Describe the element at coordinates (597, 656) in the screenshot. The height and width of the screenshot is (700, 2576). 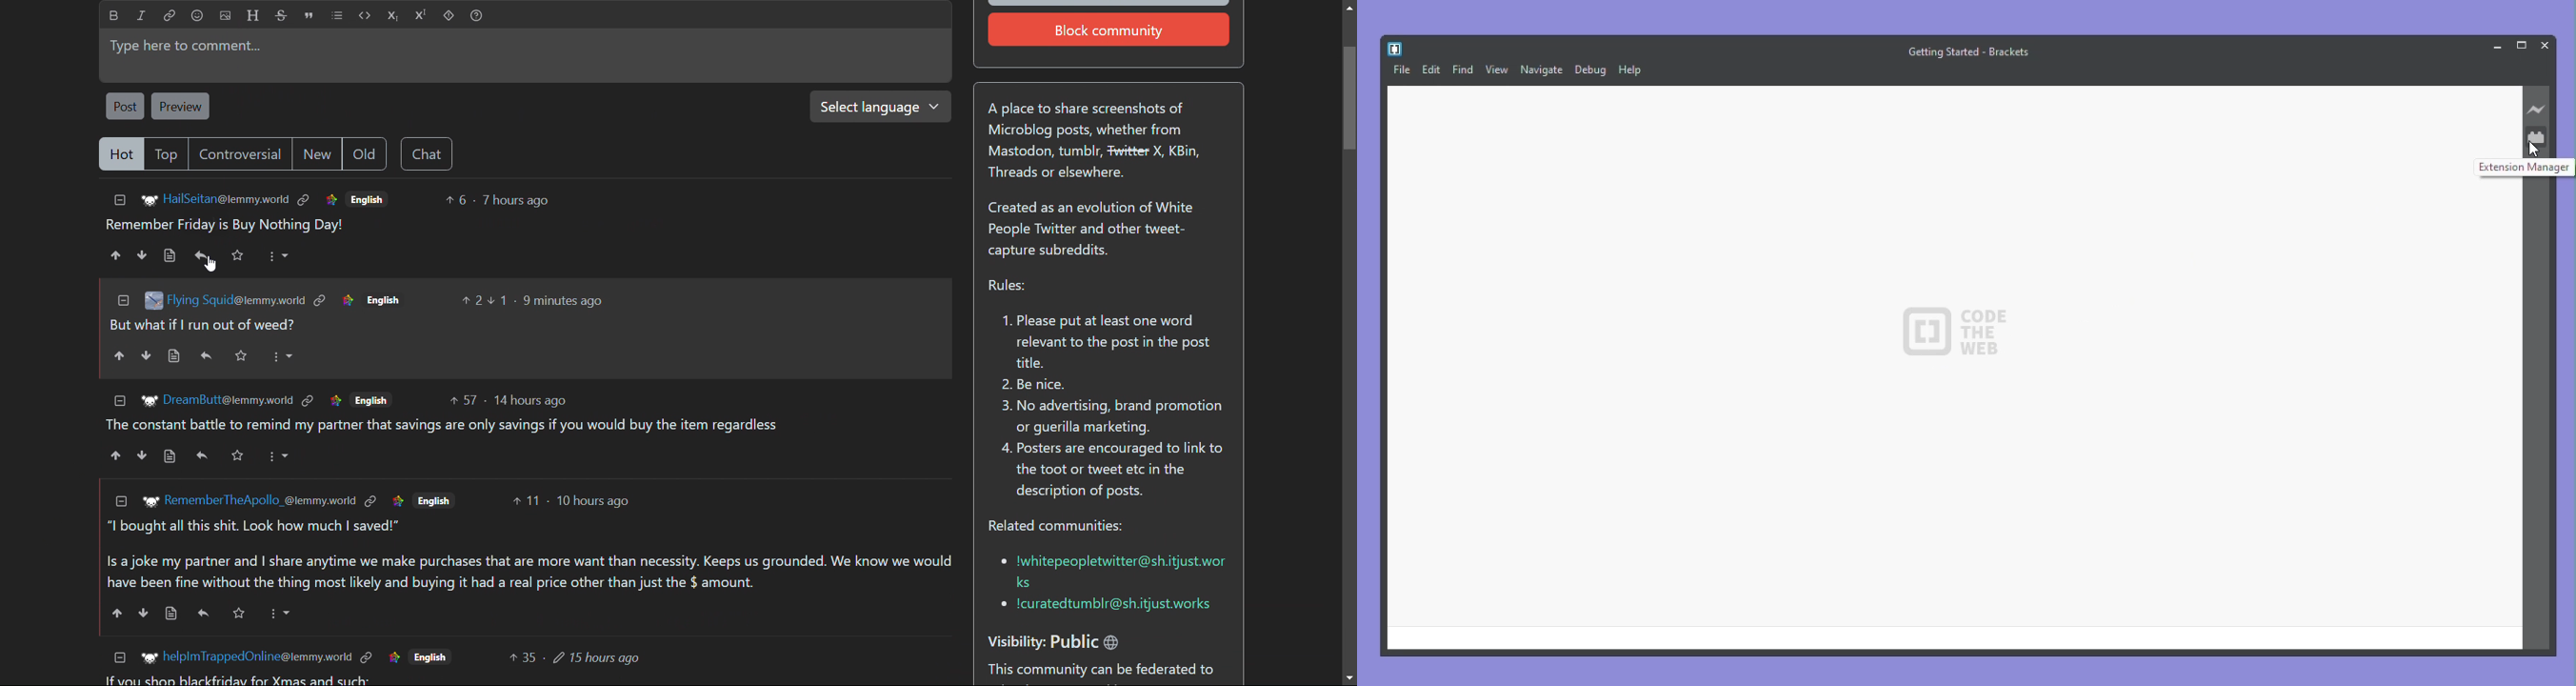
I see `time of posting` at that location.